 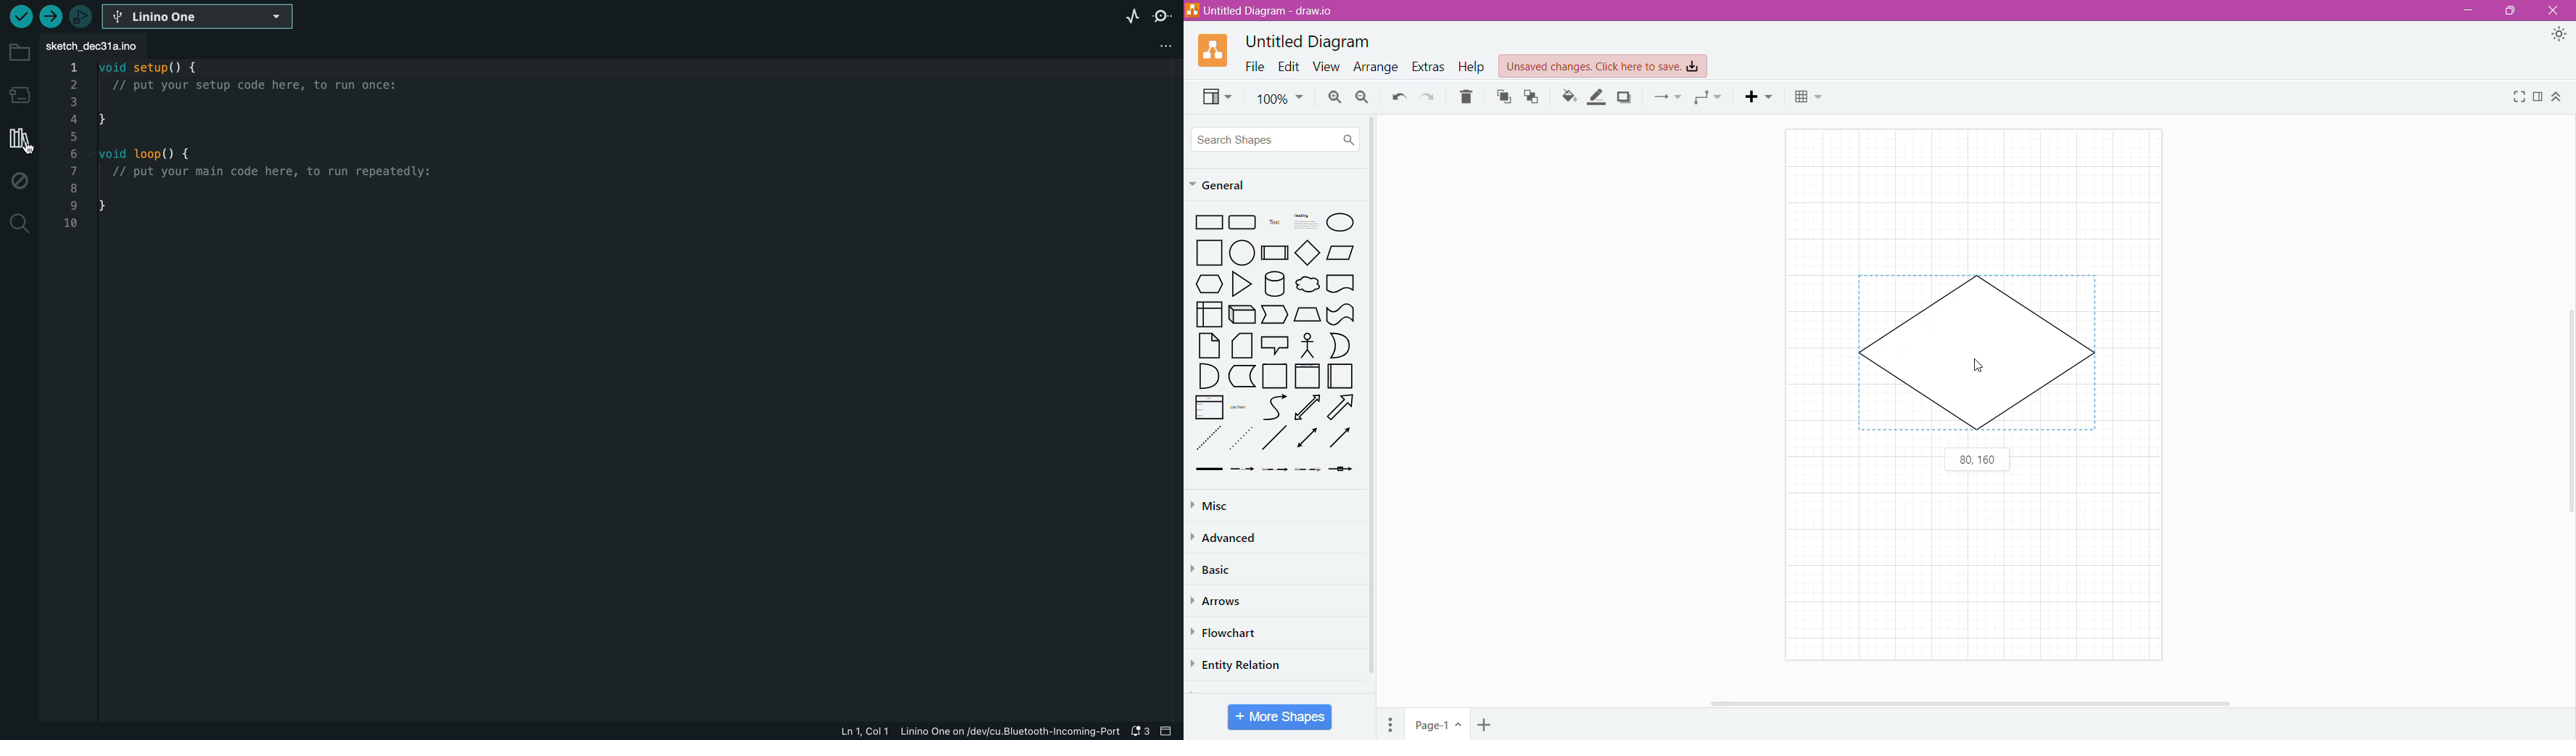 I want to click on To Front, so click(x=1503, y=97).